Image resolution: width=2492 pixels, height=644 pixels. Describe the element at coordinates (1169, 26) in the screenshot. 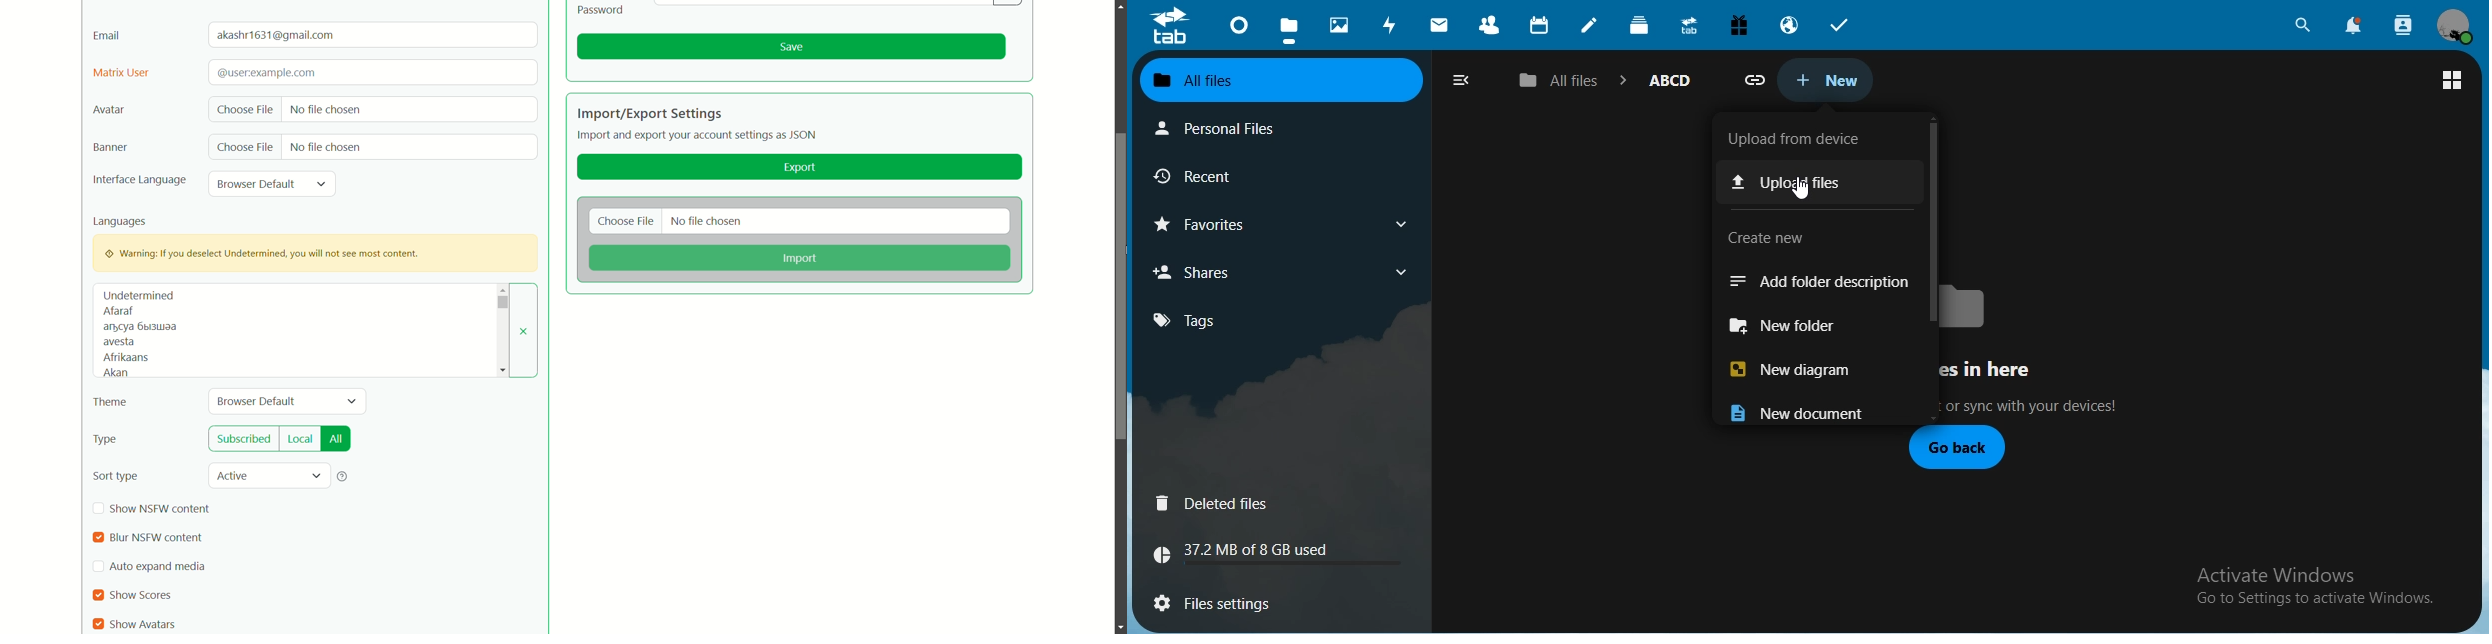

I see `icon` at that location.